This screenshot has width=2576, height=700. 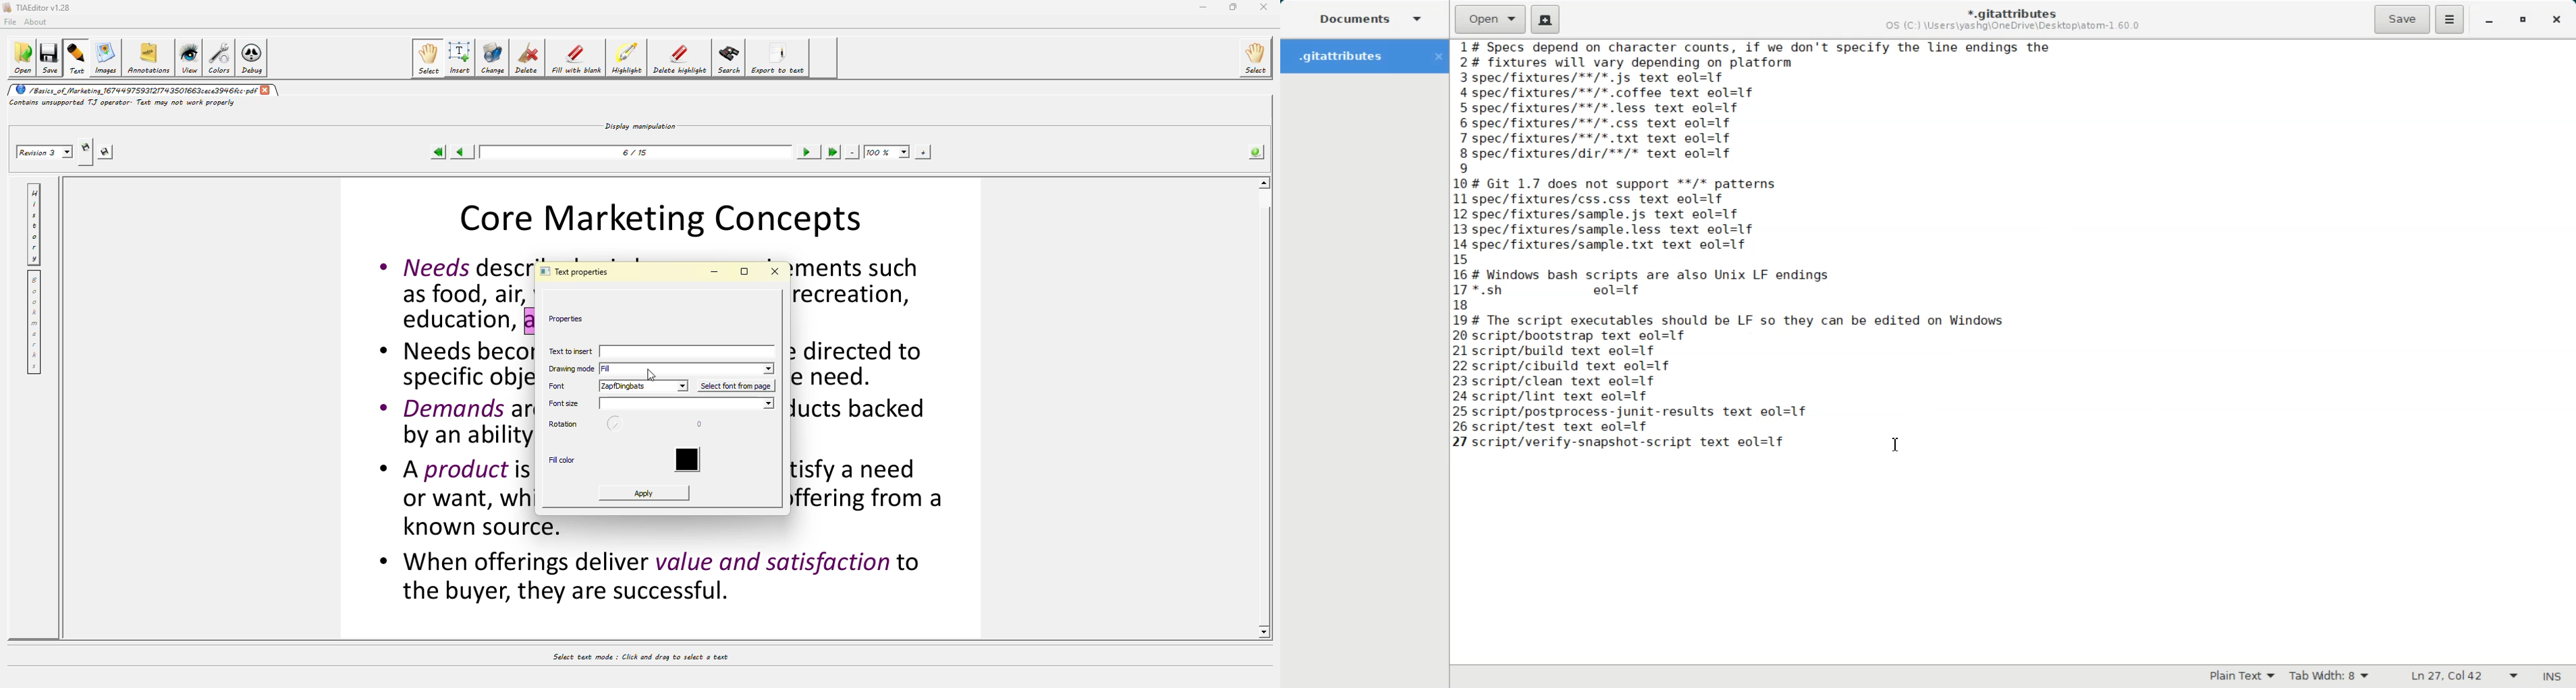 What do you see at coordinates (2239, 677) in the screenshot?
I see `Plain Text` at bounding box center [2239, 677].